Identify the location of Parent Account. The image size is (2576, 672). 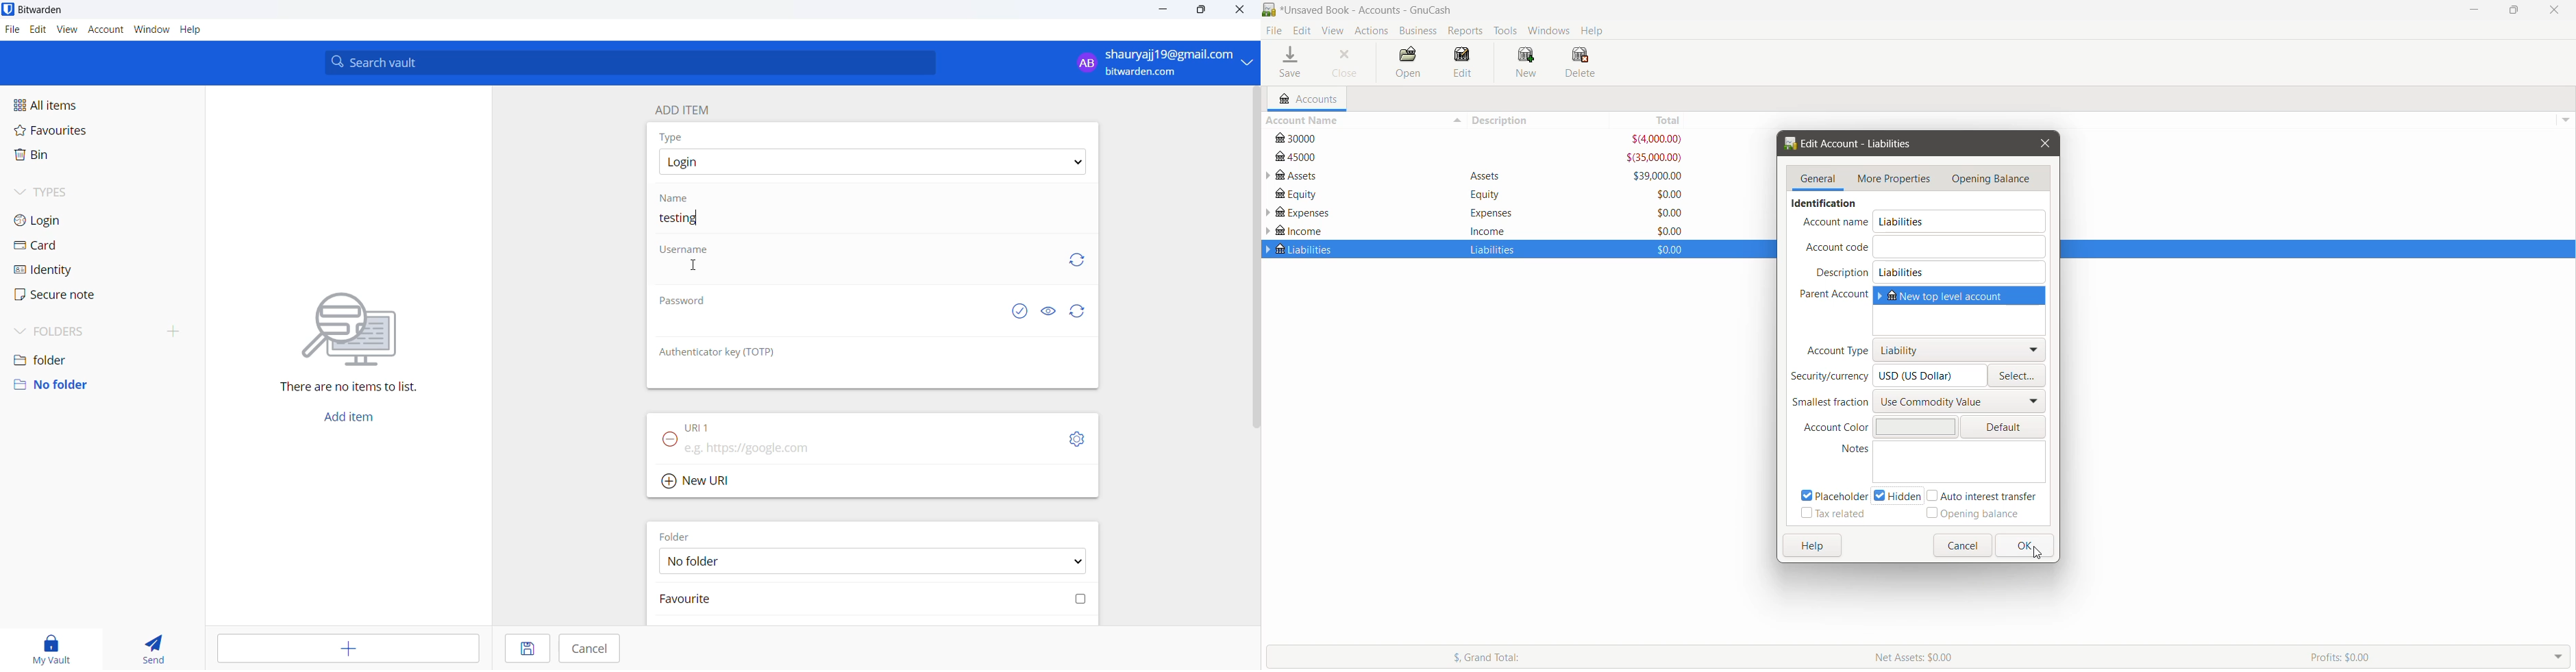
(1829, 295).